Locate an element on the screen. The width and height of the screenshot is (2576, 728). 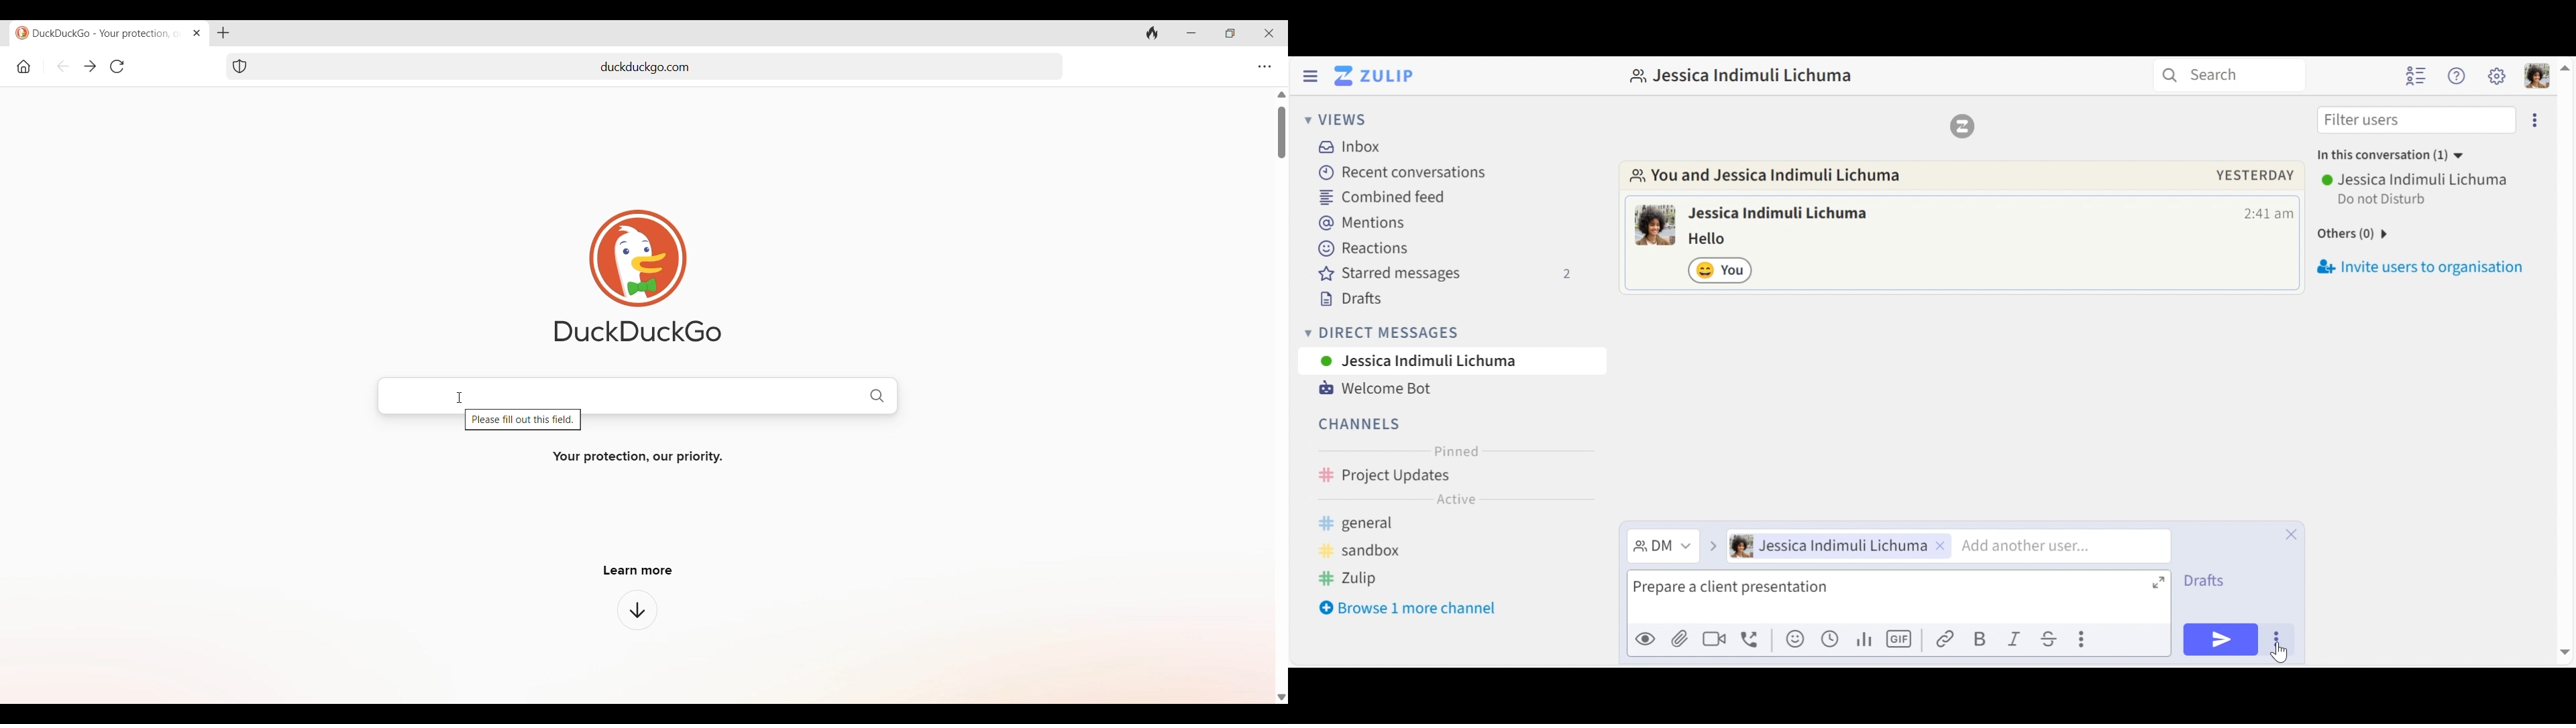
Strikethrough is located at coordinates (2047, 639).